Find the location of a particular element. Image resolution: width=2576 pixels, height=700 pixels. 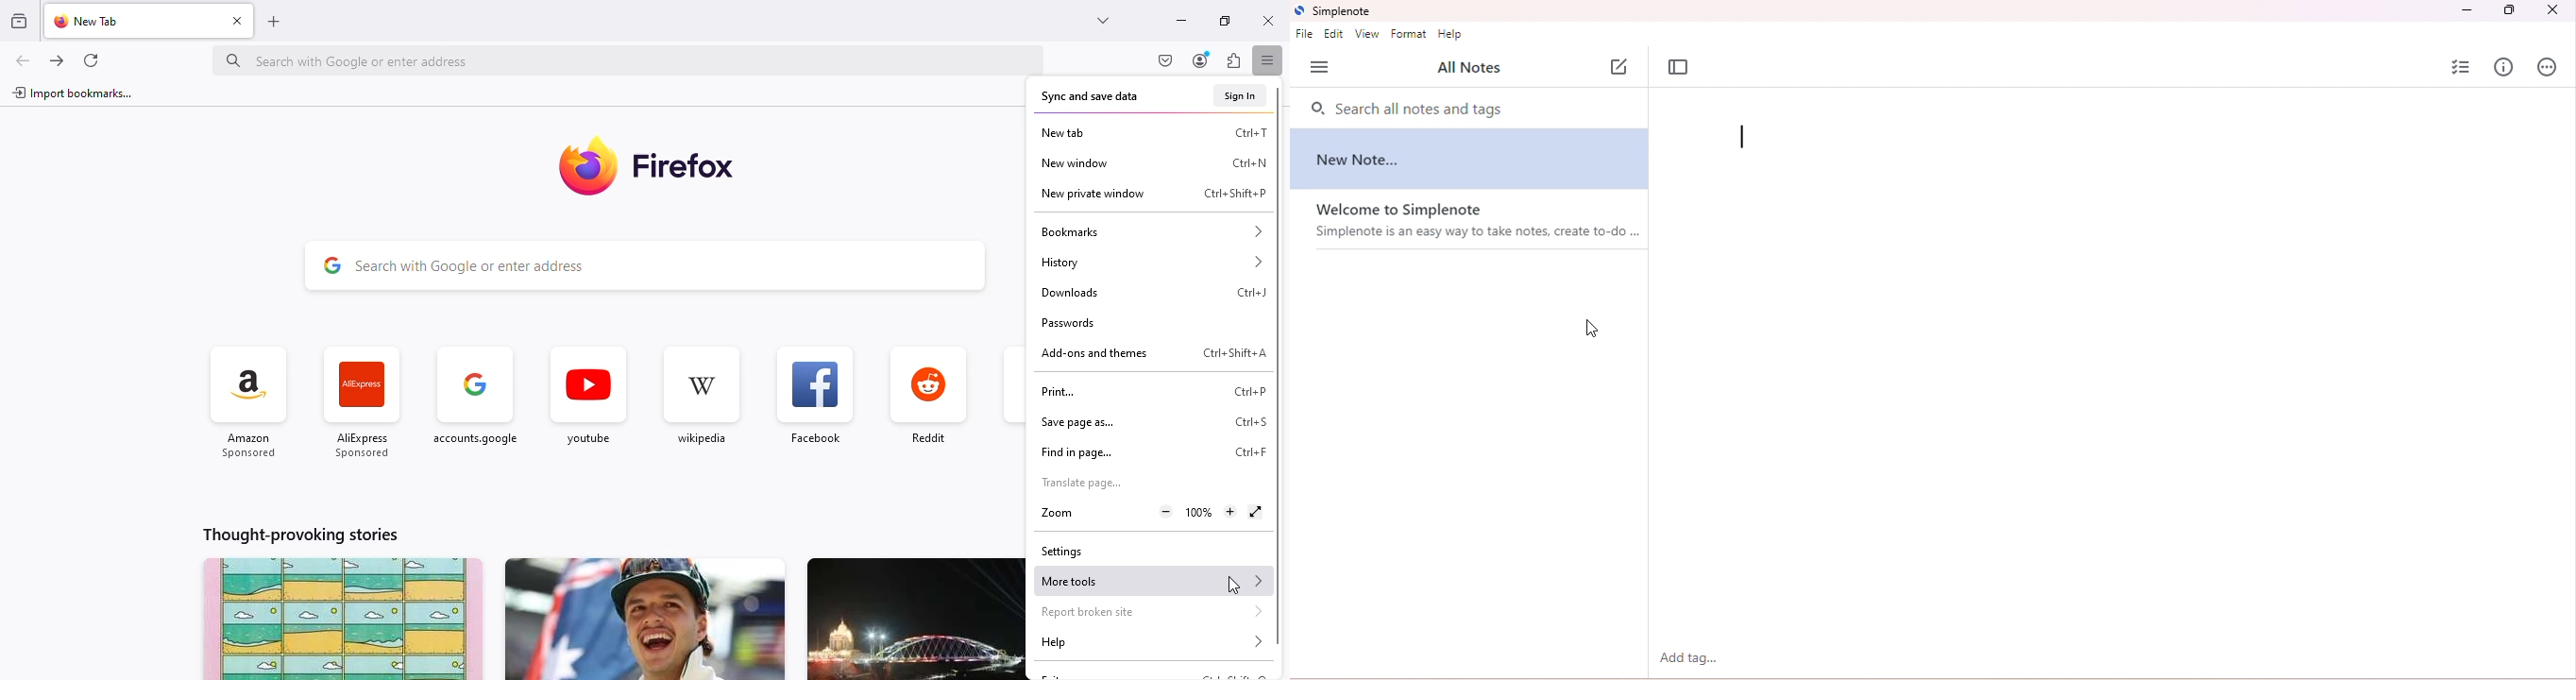

shortcut for downloads is located at coordinates (1253, 292).